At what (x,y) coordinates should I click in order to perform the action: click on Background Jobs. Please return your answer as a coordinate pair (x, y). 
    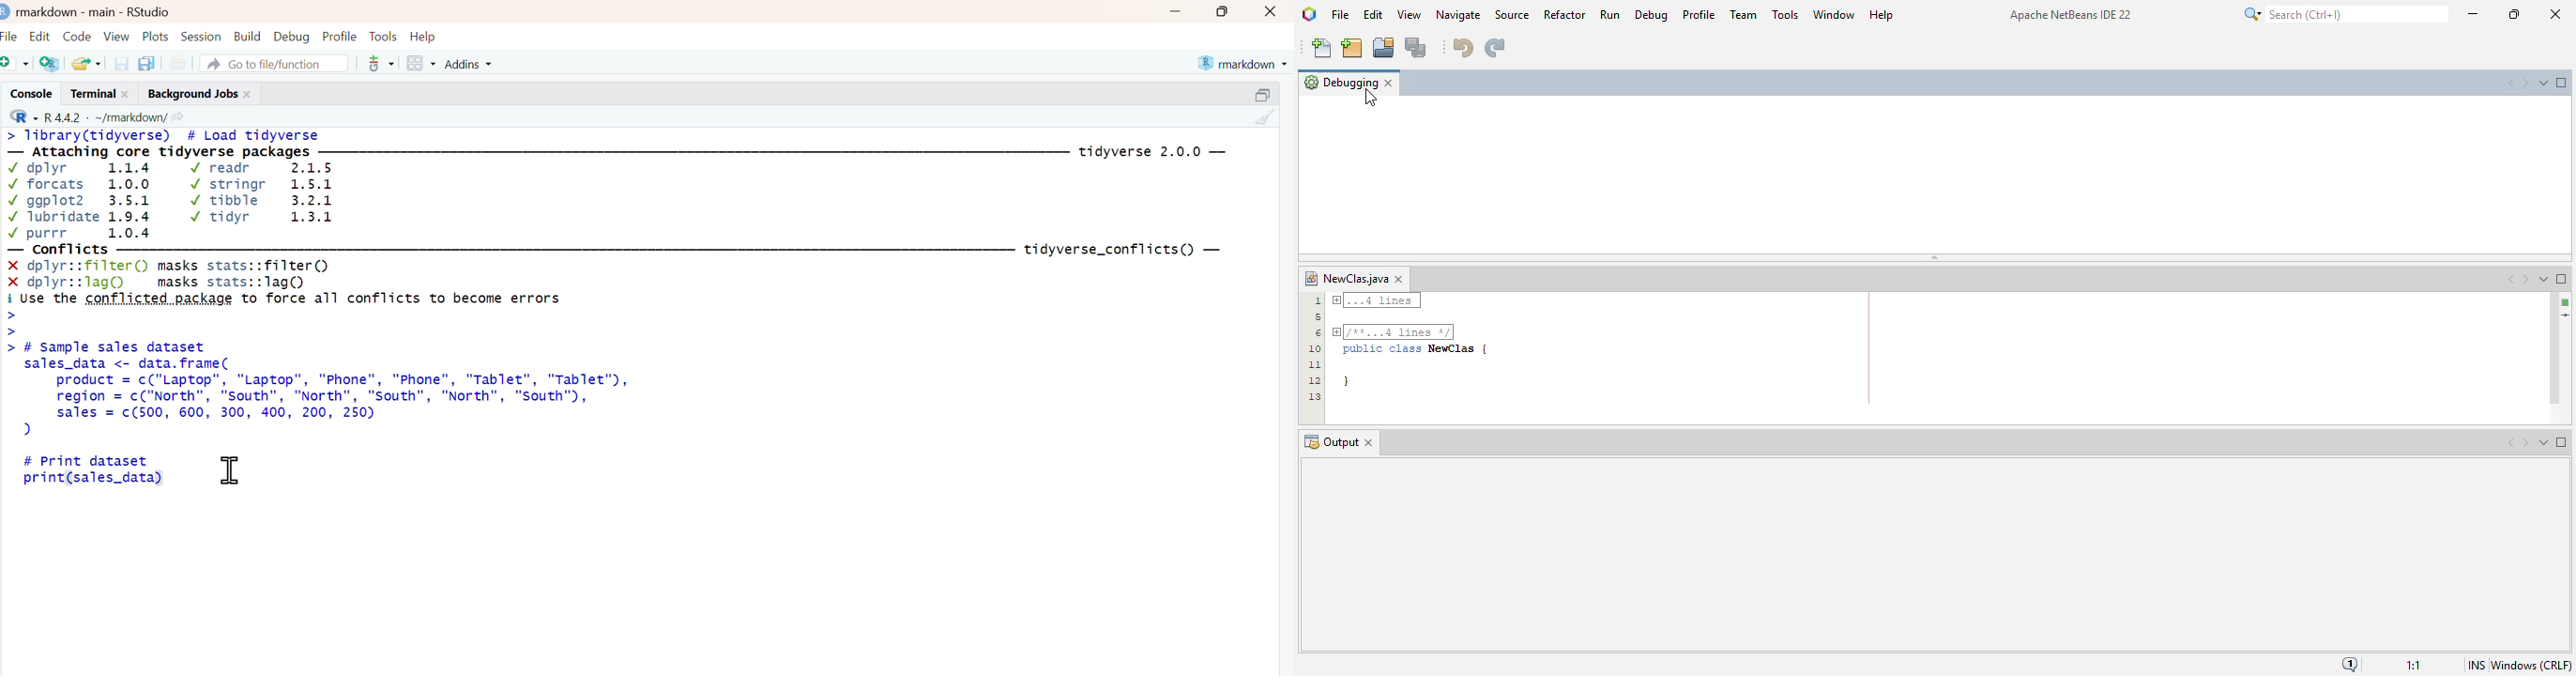
    Looking at the image, I should click on (191, 92).